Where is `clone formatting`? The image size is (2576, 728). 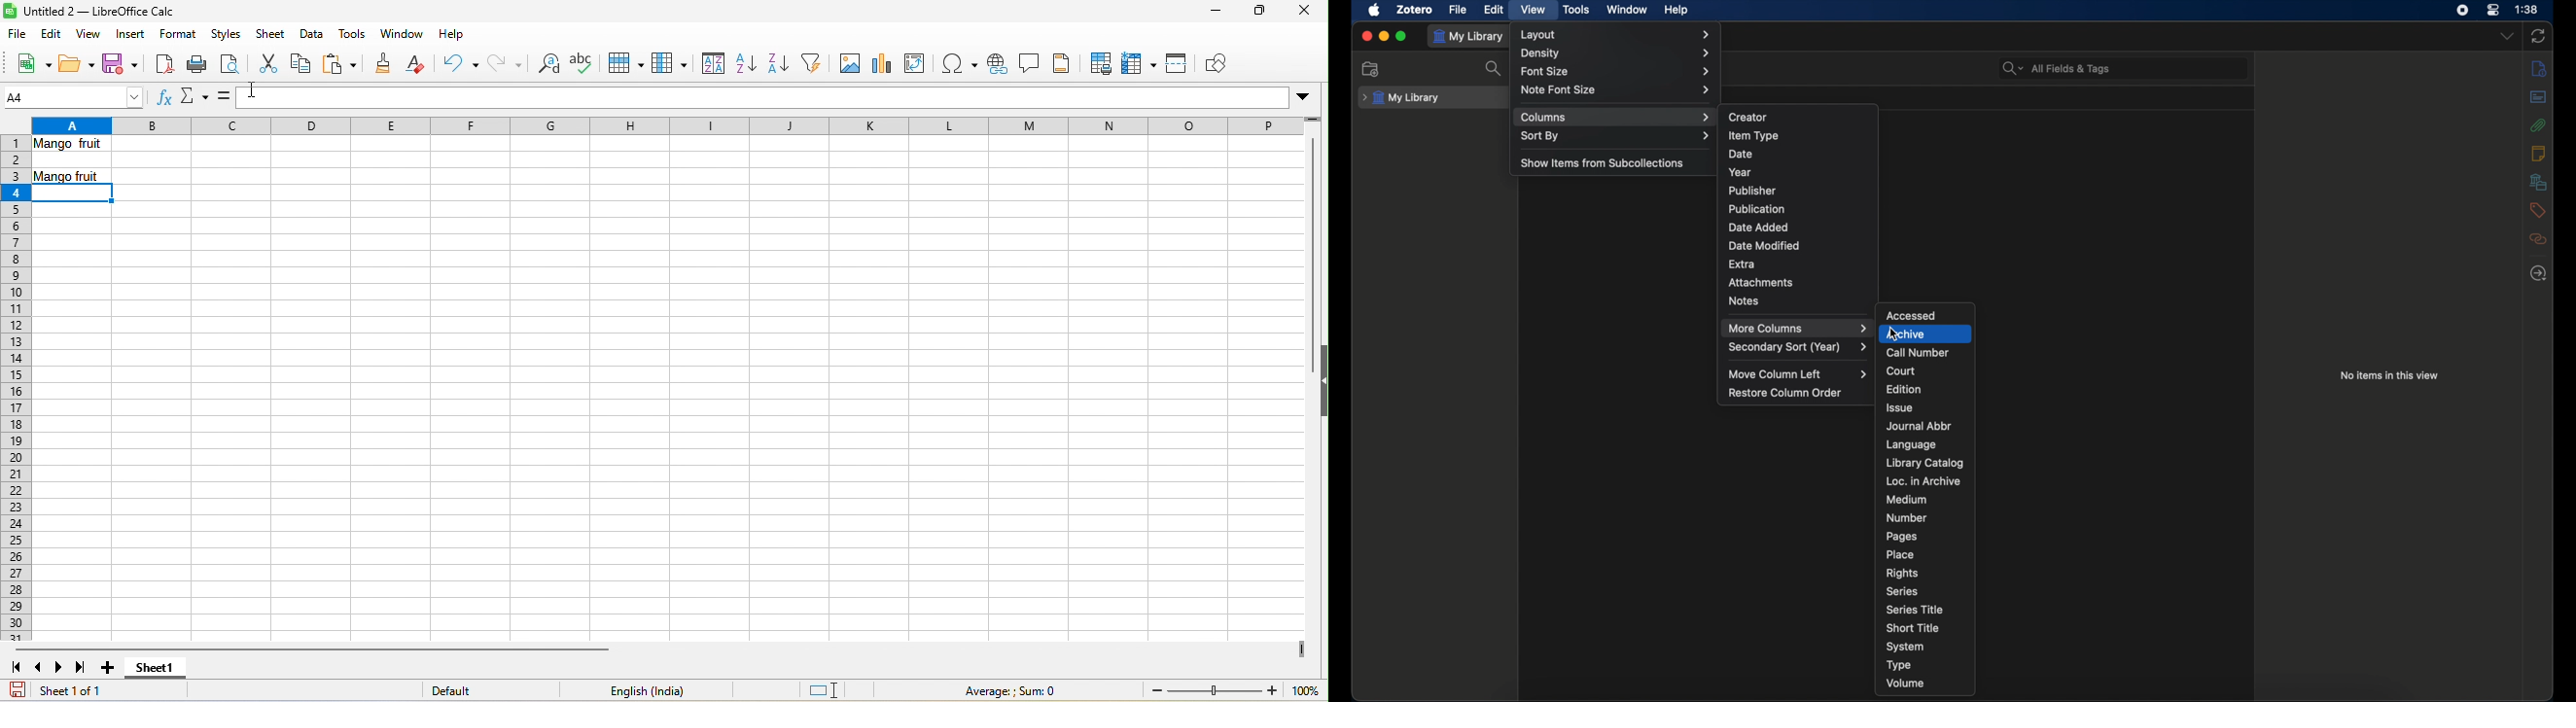
clone formatting is located at coordinates (382, 65).